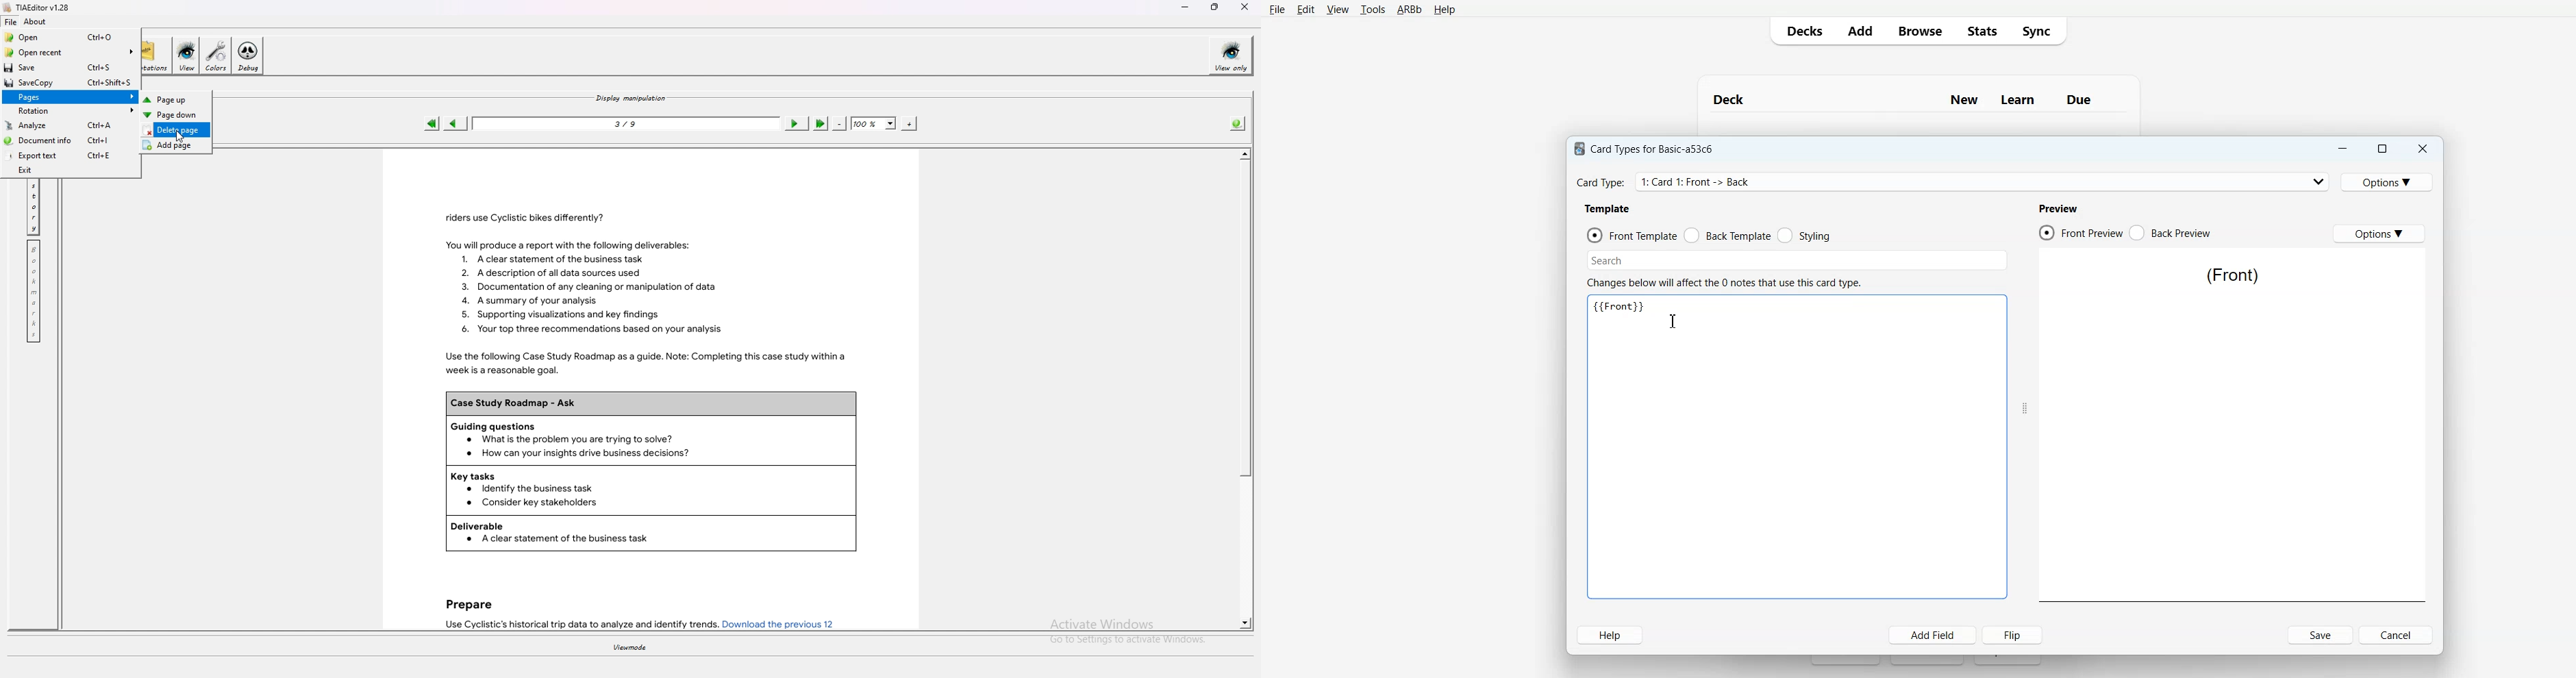 The width and height of the screenshot is (2576, 700). Describe the element at coordinates (2422, 149) in the screenshot. I see `Close` at that location.